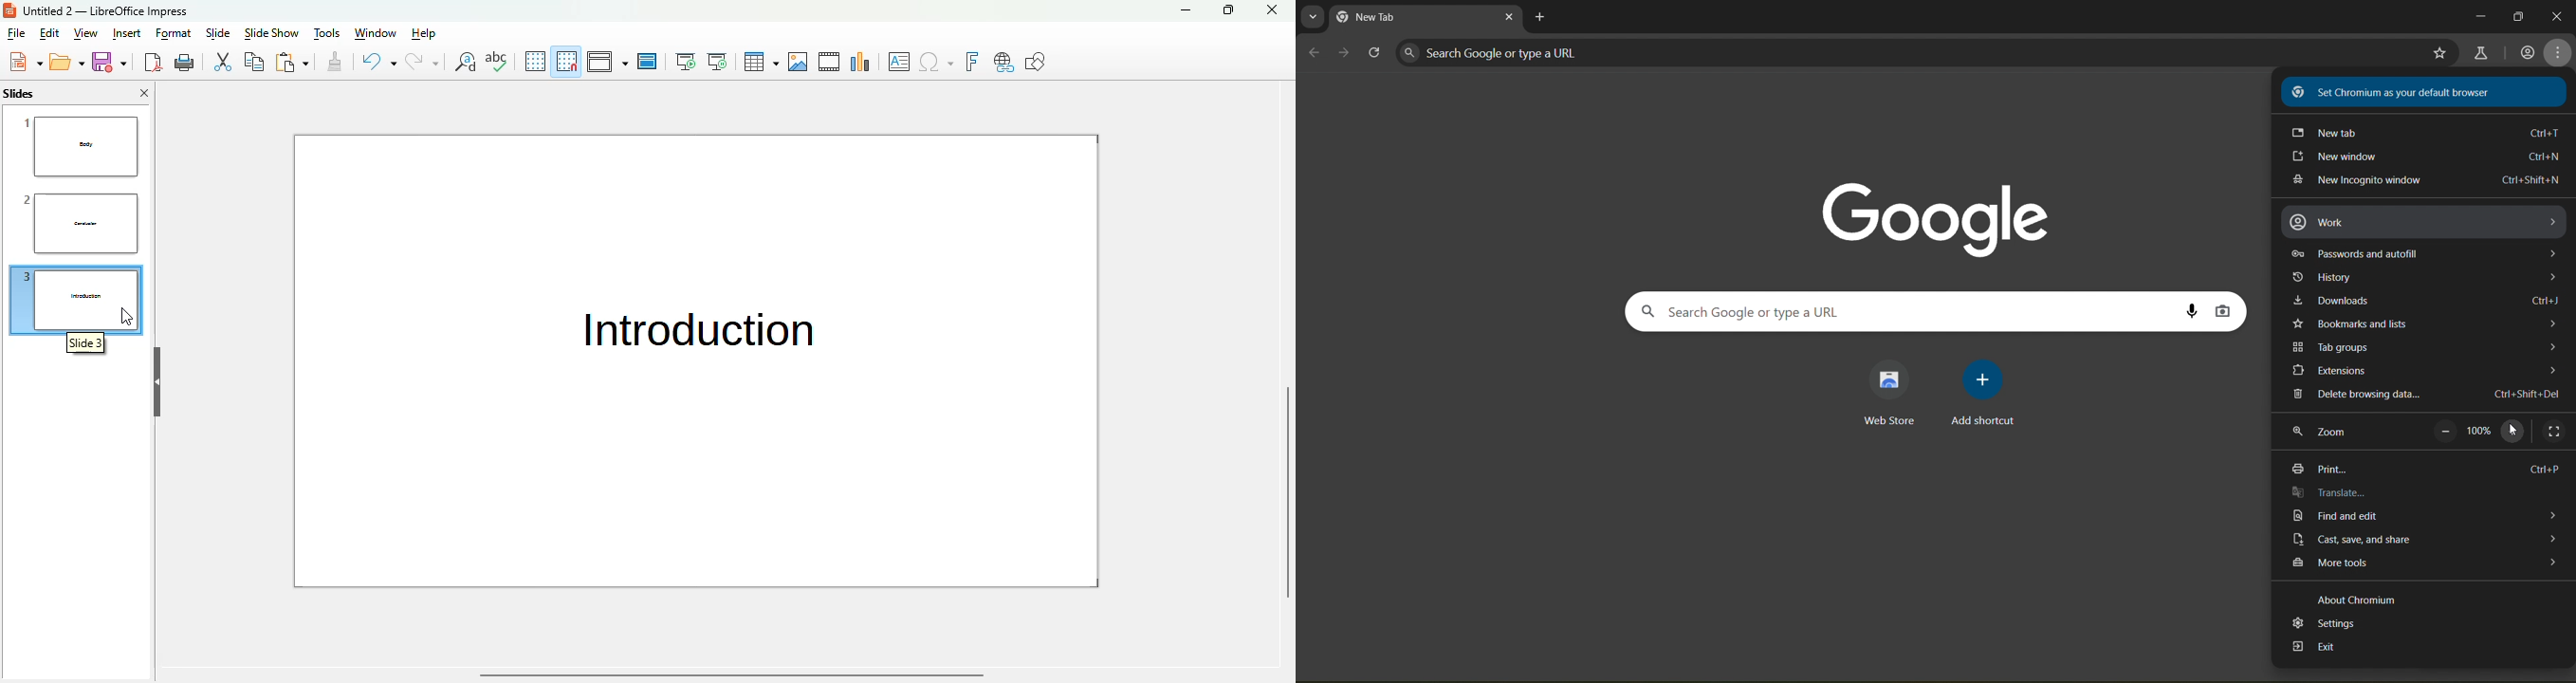  Describe the element at coordinates (85, 33) in the screenshot. I see `view` at that location.